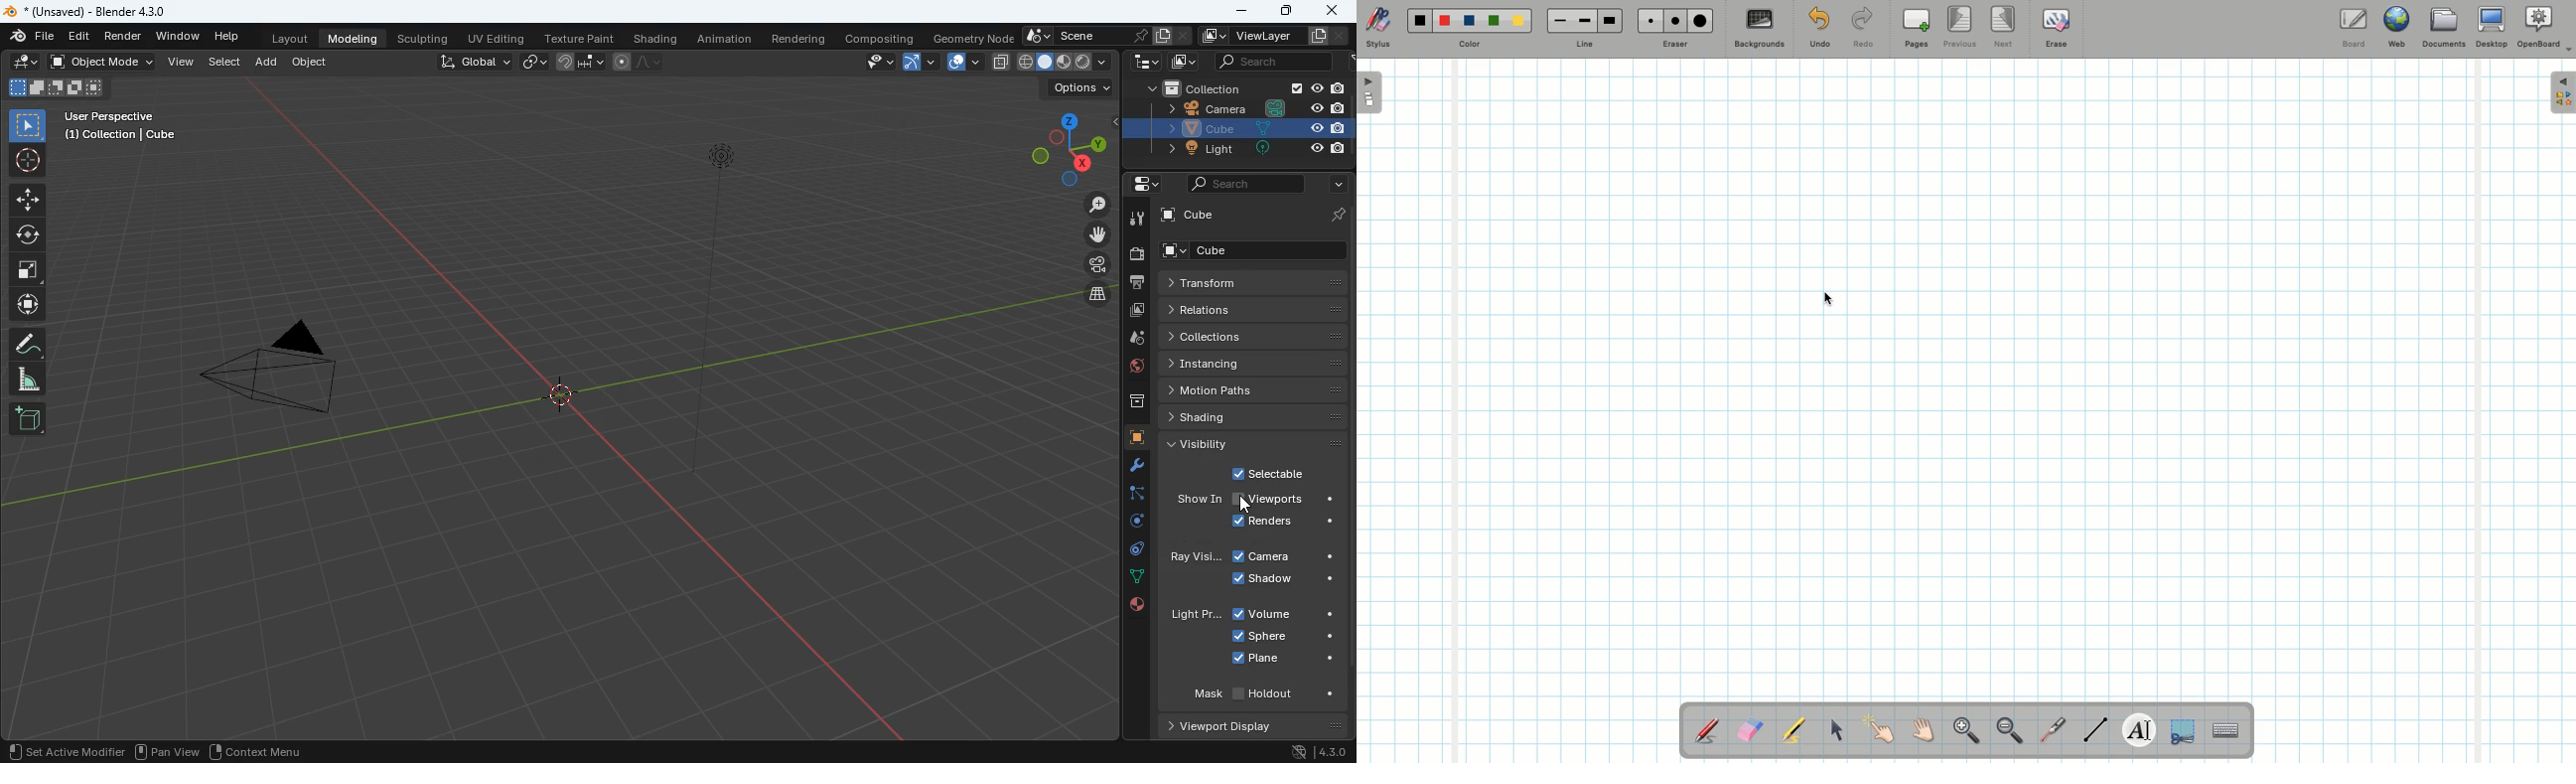 This screenshot has height=784, width=2576. I want to click on Eraser, so click(1750, 732).